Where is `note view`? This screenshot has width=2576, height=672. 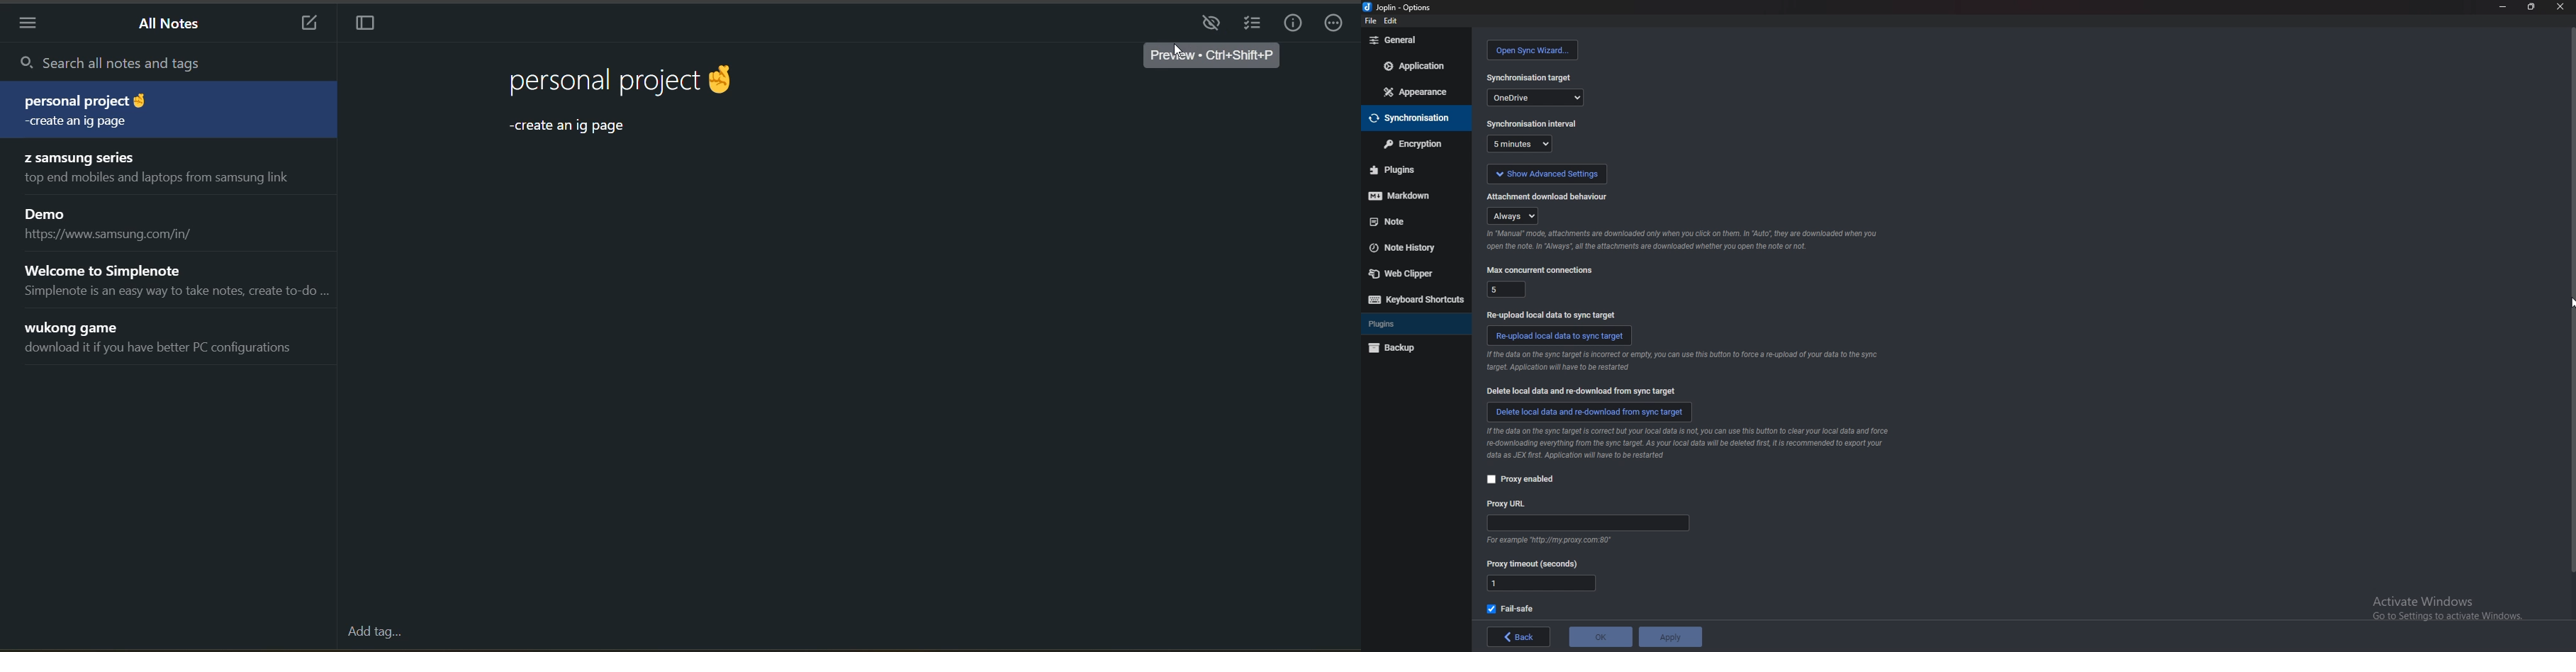
note view is located at coordinates (640, 106).